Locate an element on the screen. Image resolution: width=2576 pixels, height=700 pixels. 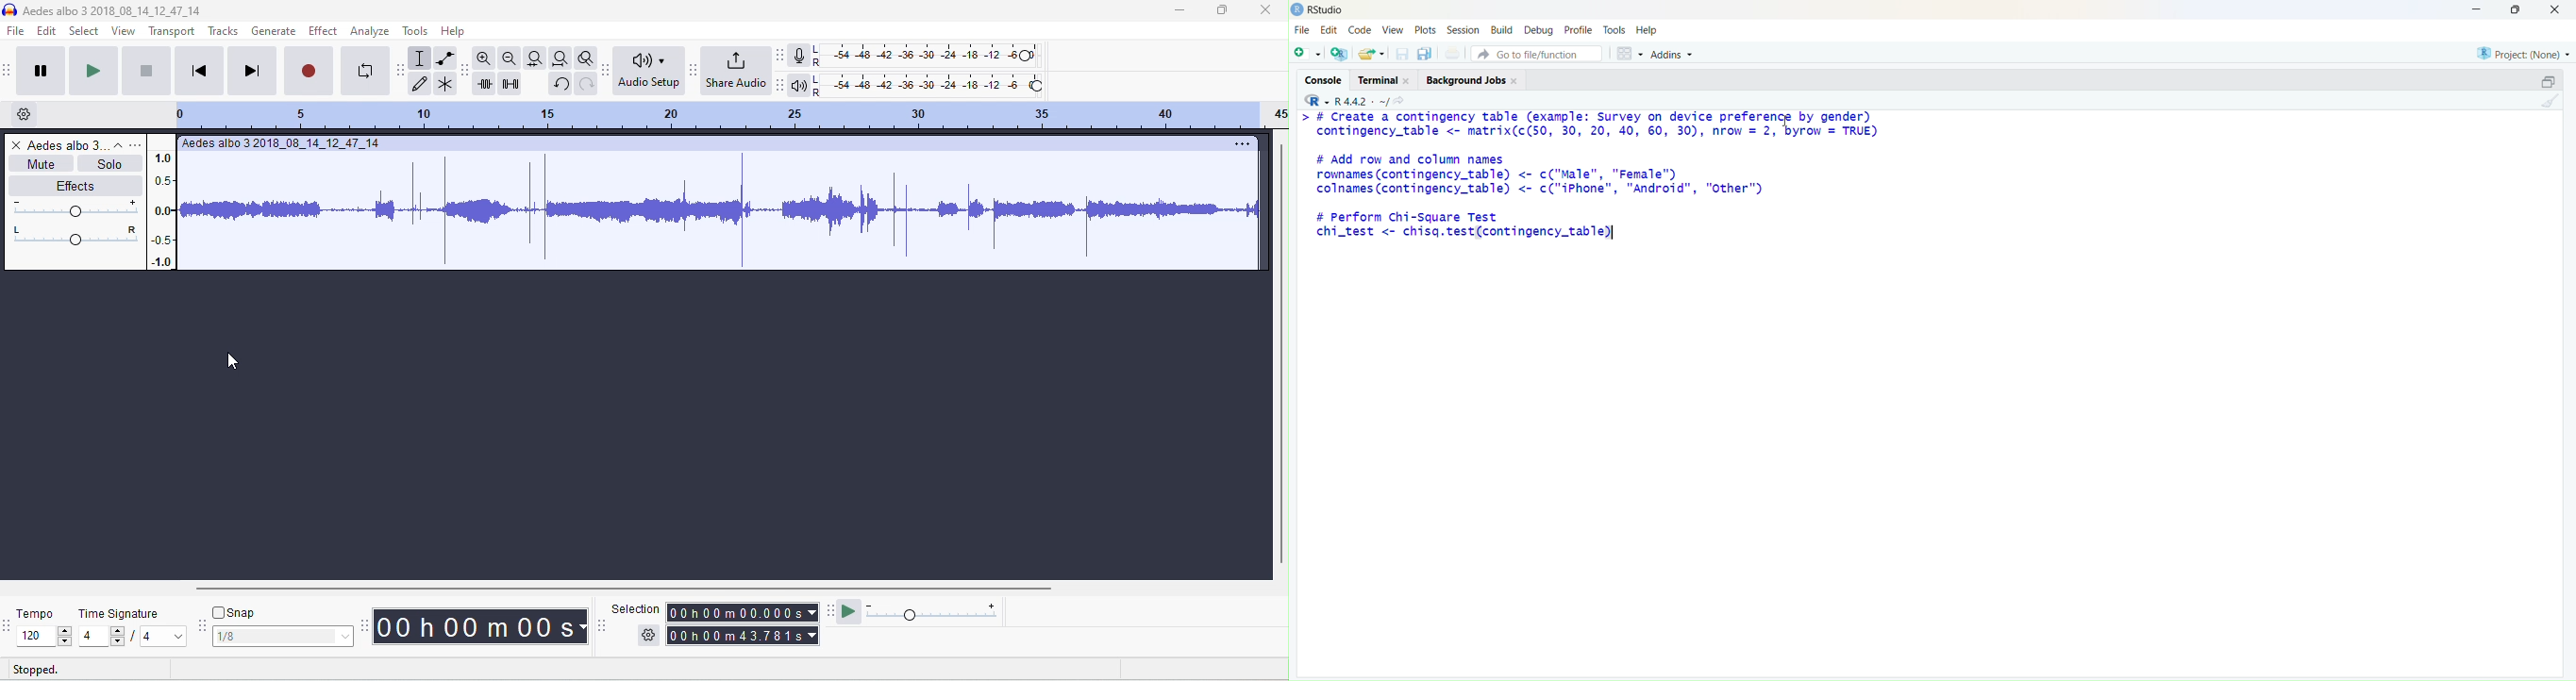
console is located at coordinates (1324, 80).